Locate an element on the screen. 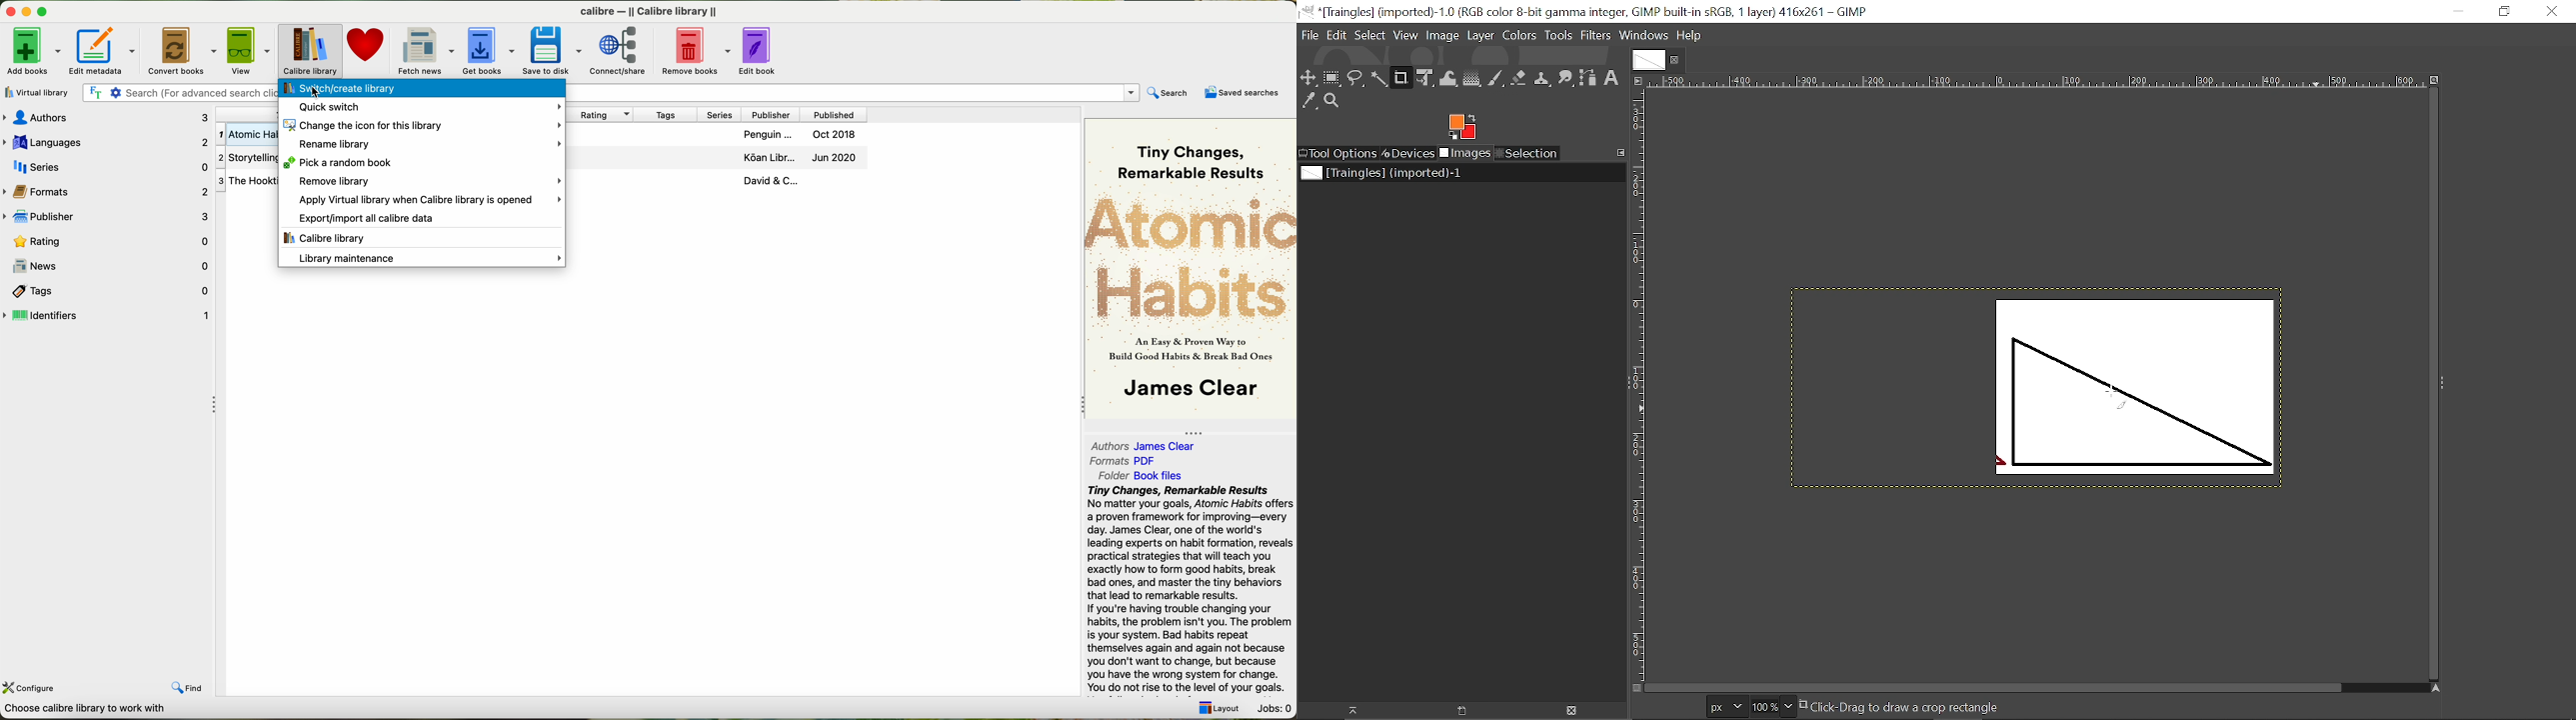 The height and width of the screenshot is (728, 2576). Select is located at coordinates (1370, 36).